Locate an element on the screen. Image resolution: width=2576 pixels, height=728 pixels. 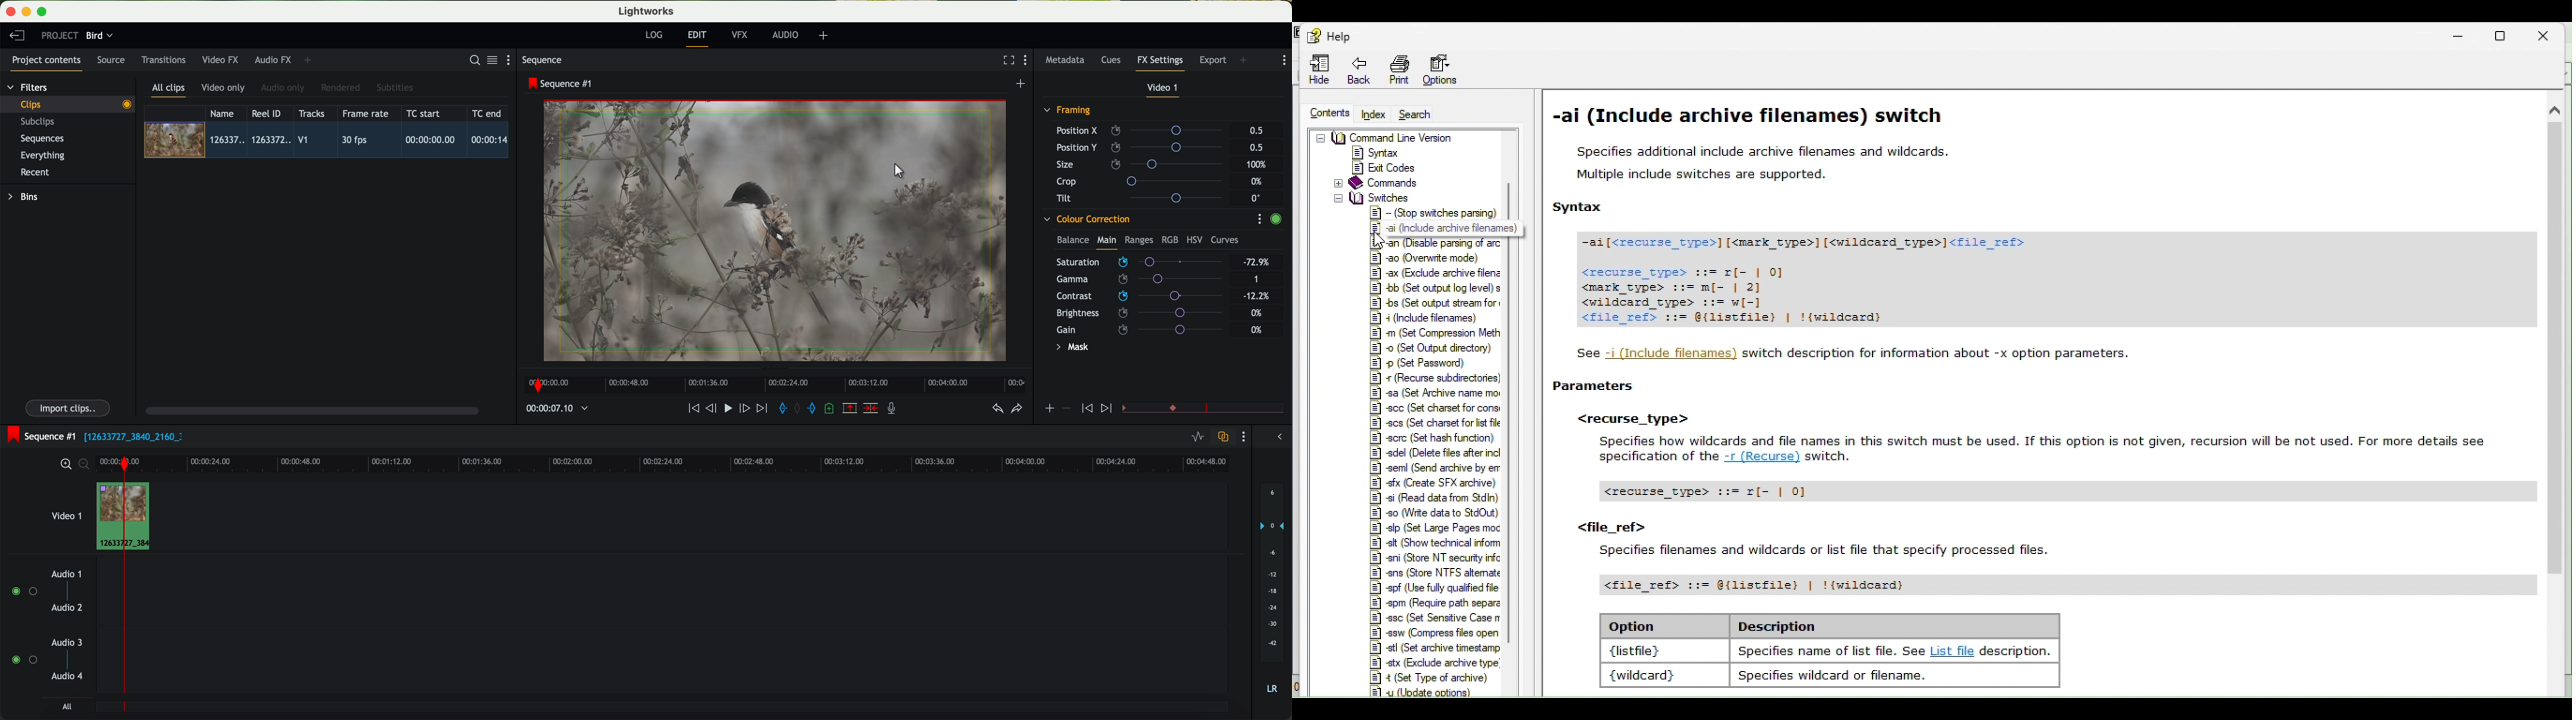
zoom in is located at coordinates (65, 465).